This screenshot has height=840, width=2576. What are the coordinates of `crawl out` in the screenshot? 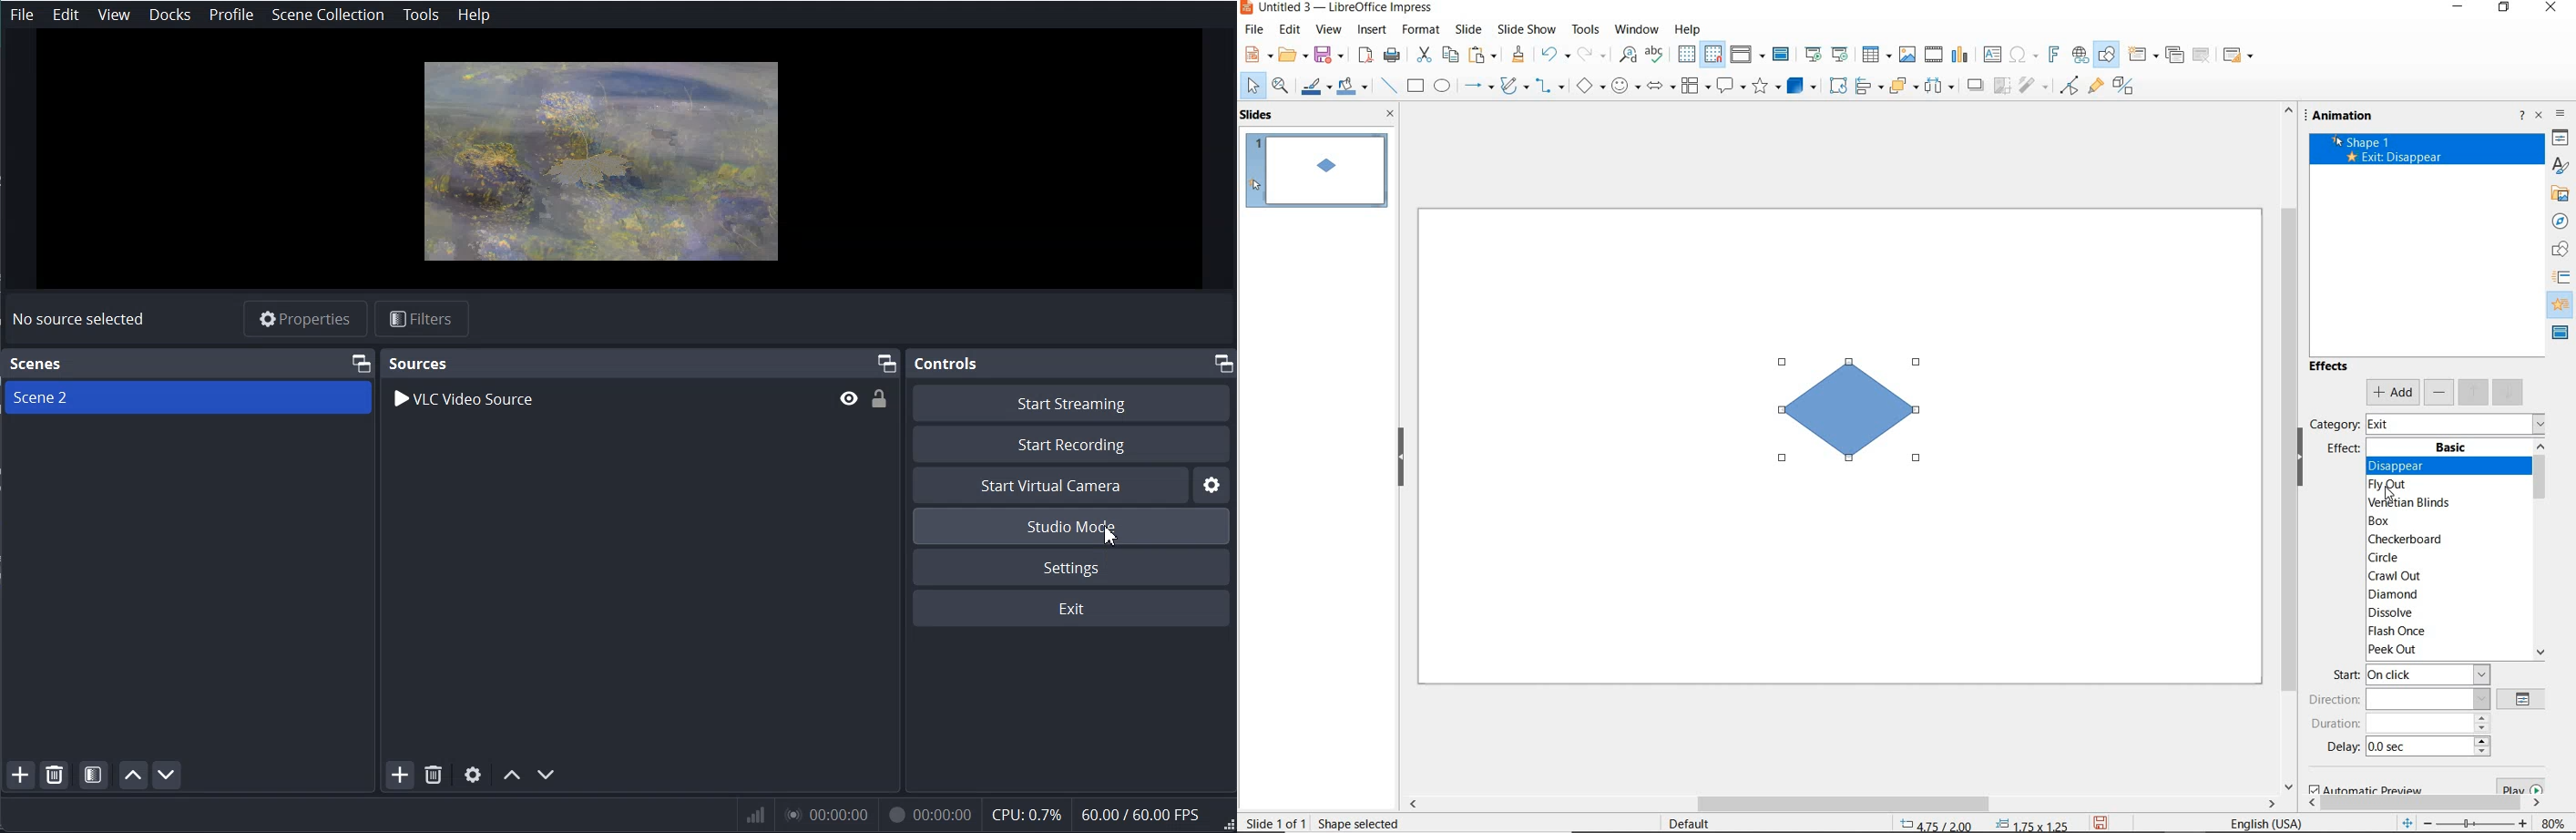 It's located at (2441, 577).